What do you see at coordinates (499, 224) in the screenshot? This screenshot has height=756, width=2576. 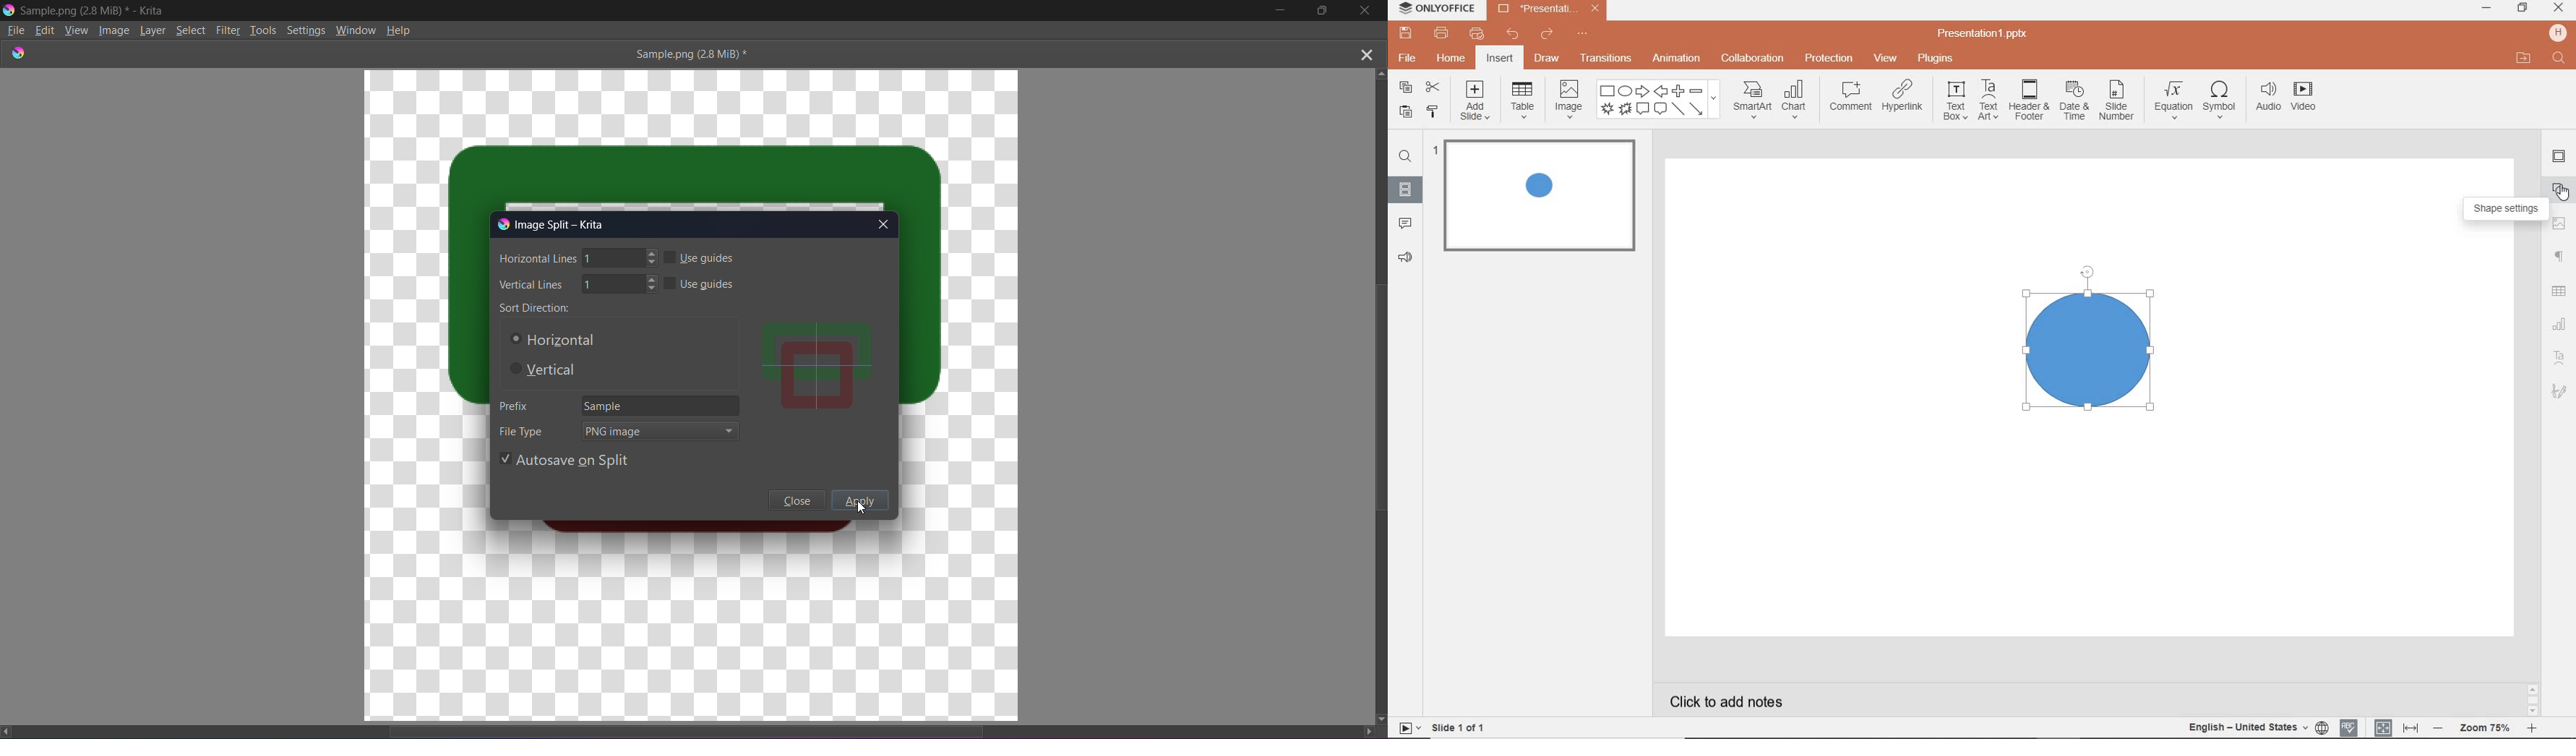 I see `Krita logo` at bounding box center [499, 224].